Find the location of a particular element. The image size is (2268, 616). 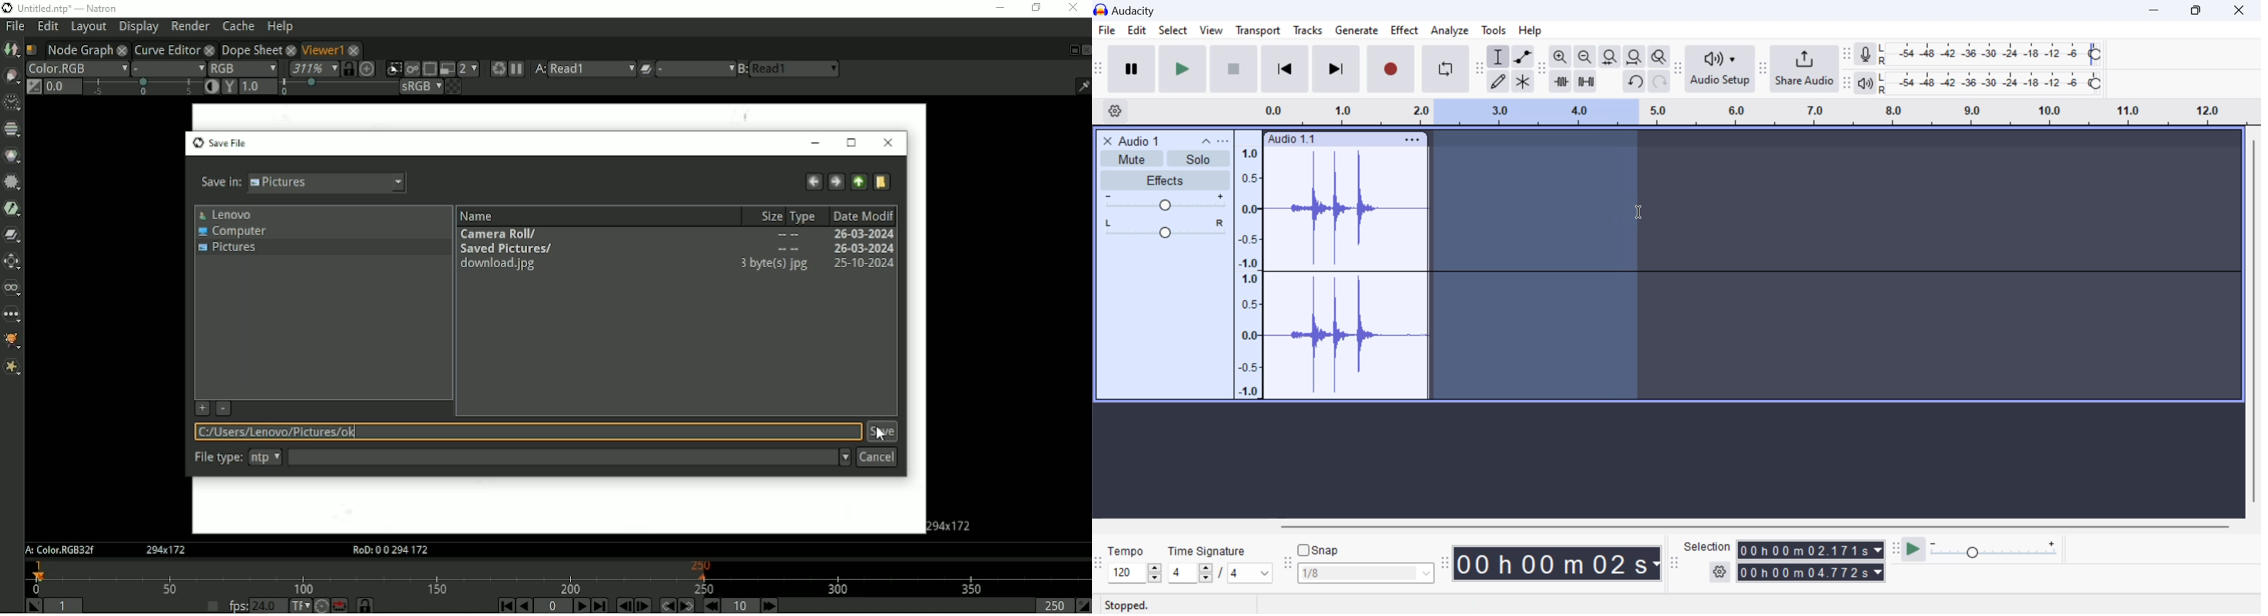

playback meter is located at coordinates (1866, 83).